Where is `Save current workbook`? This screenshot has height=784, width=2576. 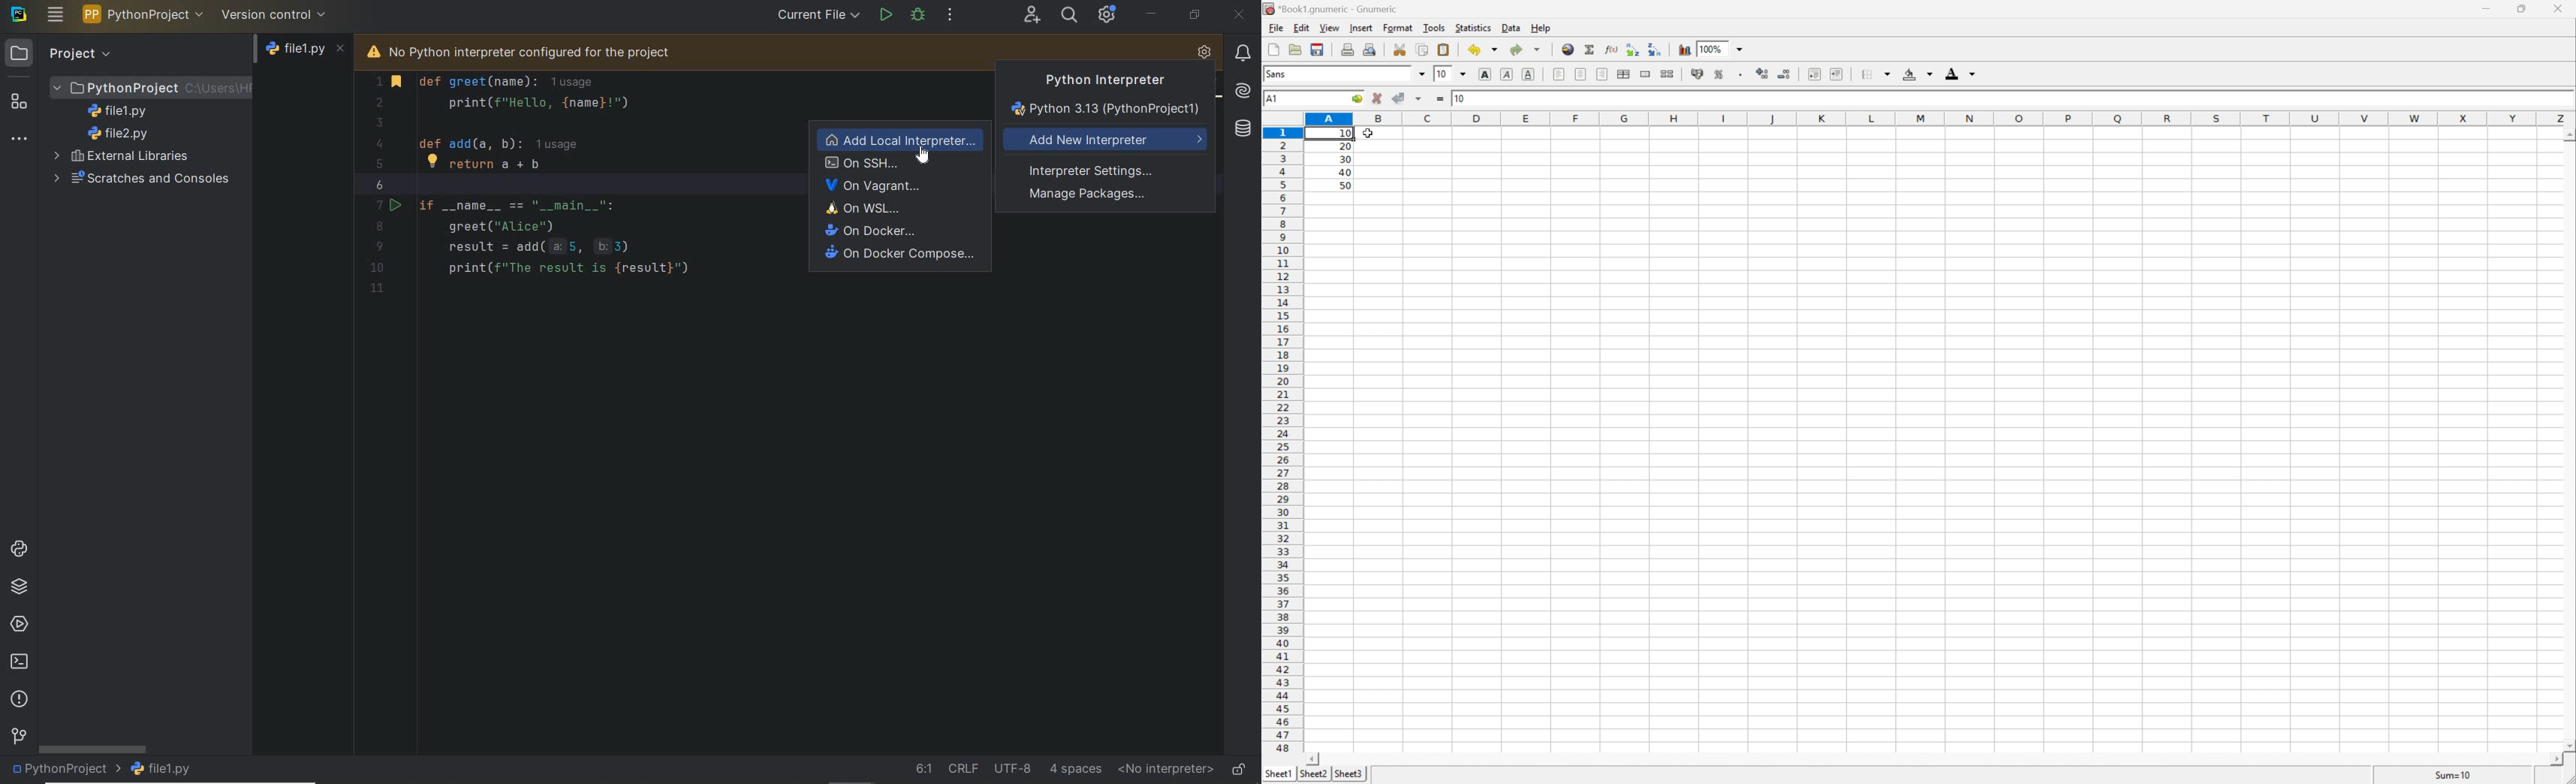 Save current workbook is located at coordinates (1317, 50).